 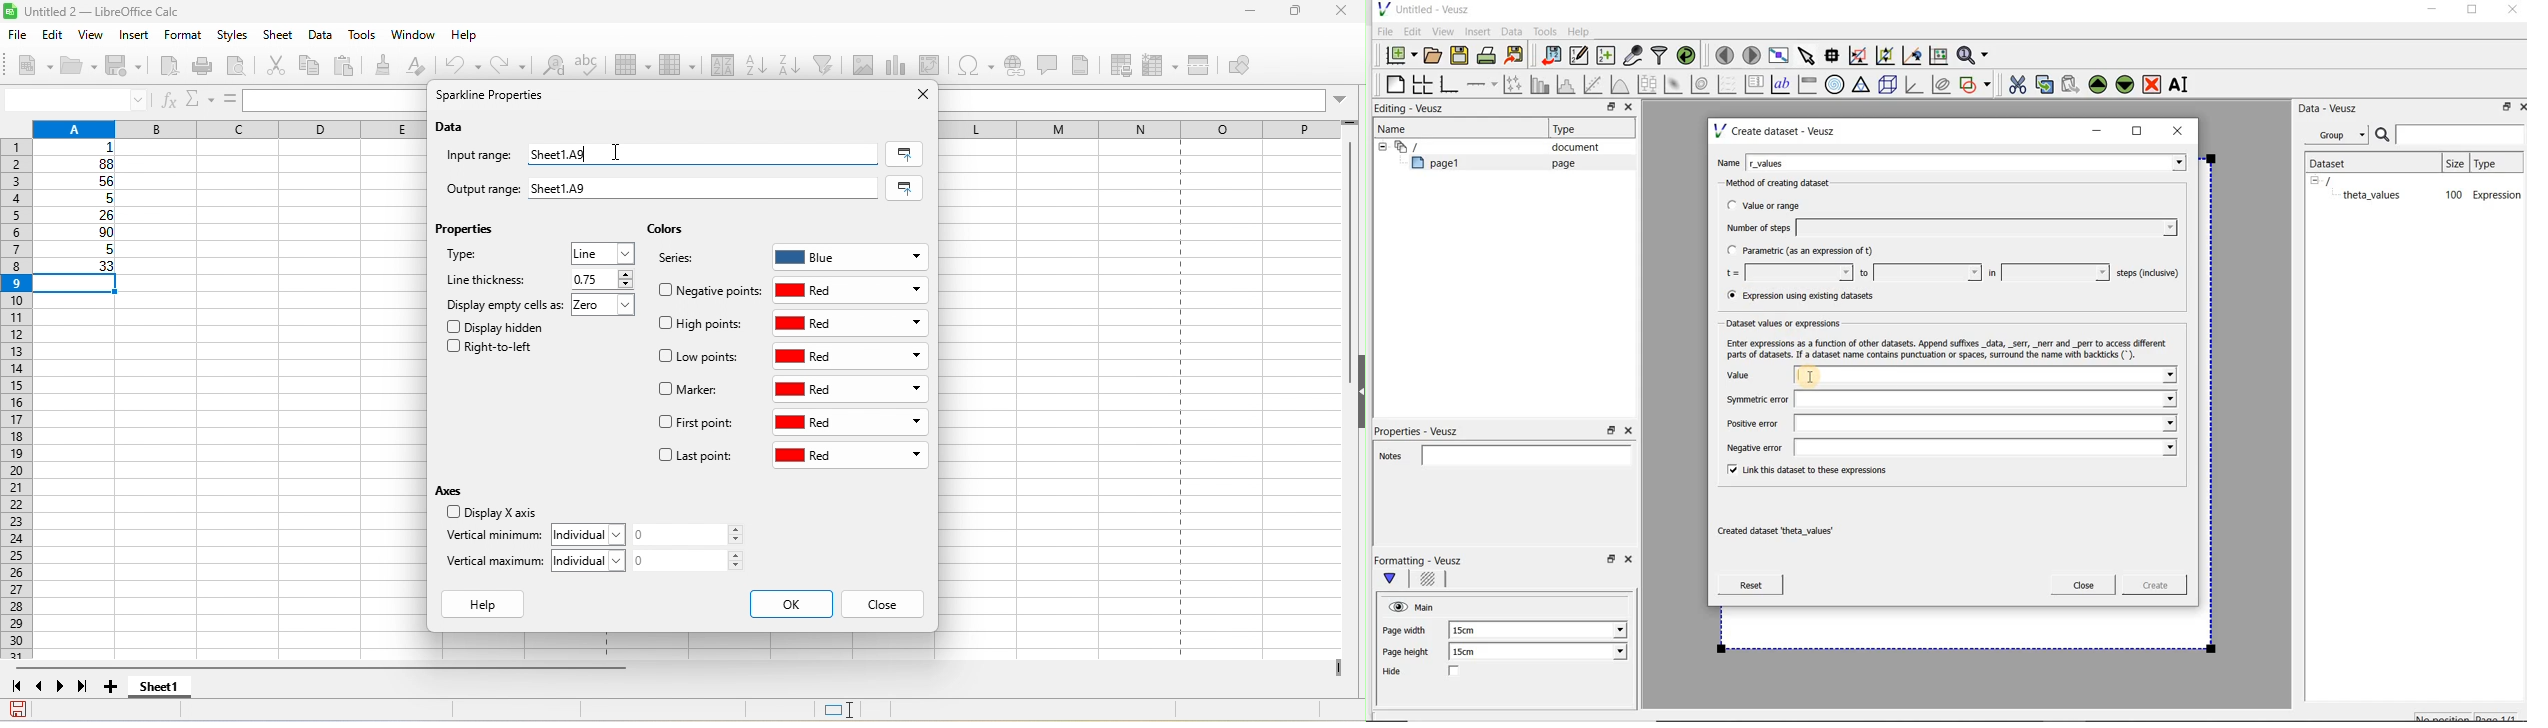 What do you see at coordinates (453, 128) in the screenshot?
I see `data` at bounding box center [453, 128].